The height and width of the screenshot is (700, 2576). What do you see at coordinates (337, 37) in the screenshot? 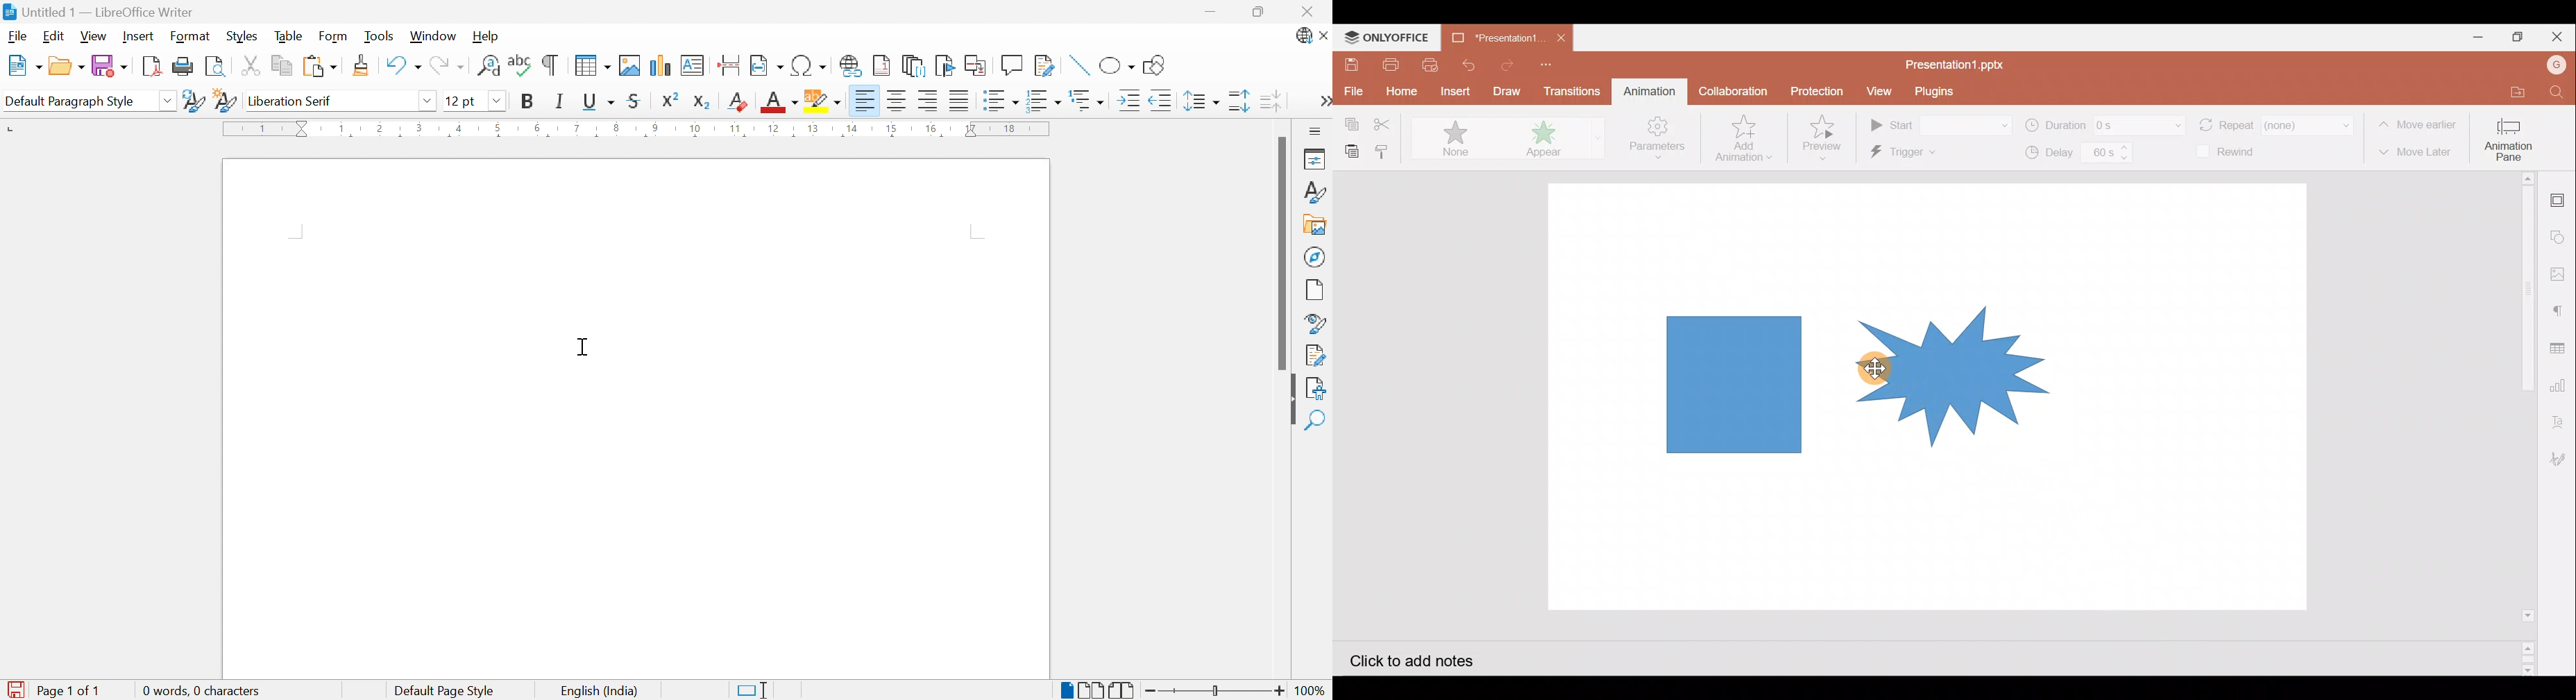
I see `Form` at bounding box center [337, 37].